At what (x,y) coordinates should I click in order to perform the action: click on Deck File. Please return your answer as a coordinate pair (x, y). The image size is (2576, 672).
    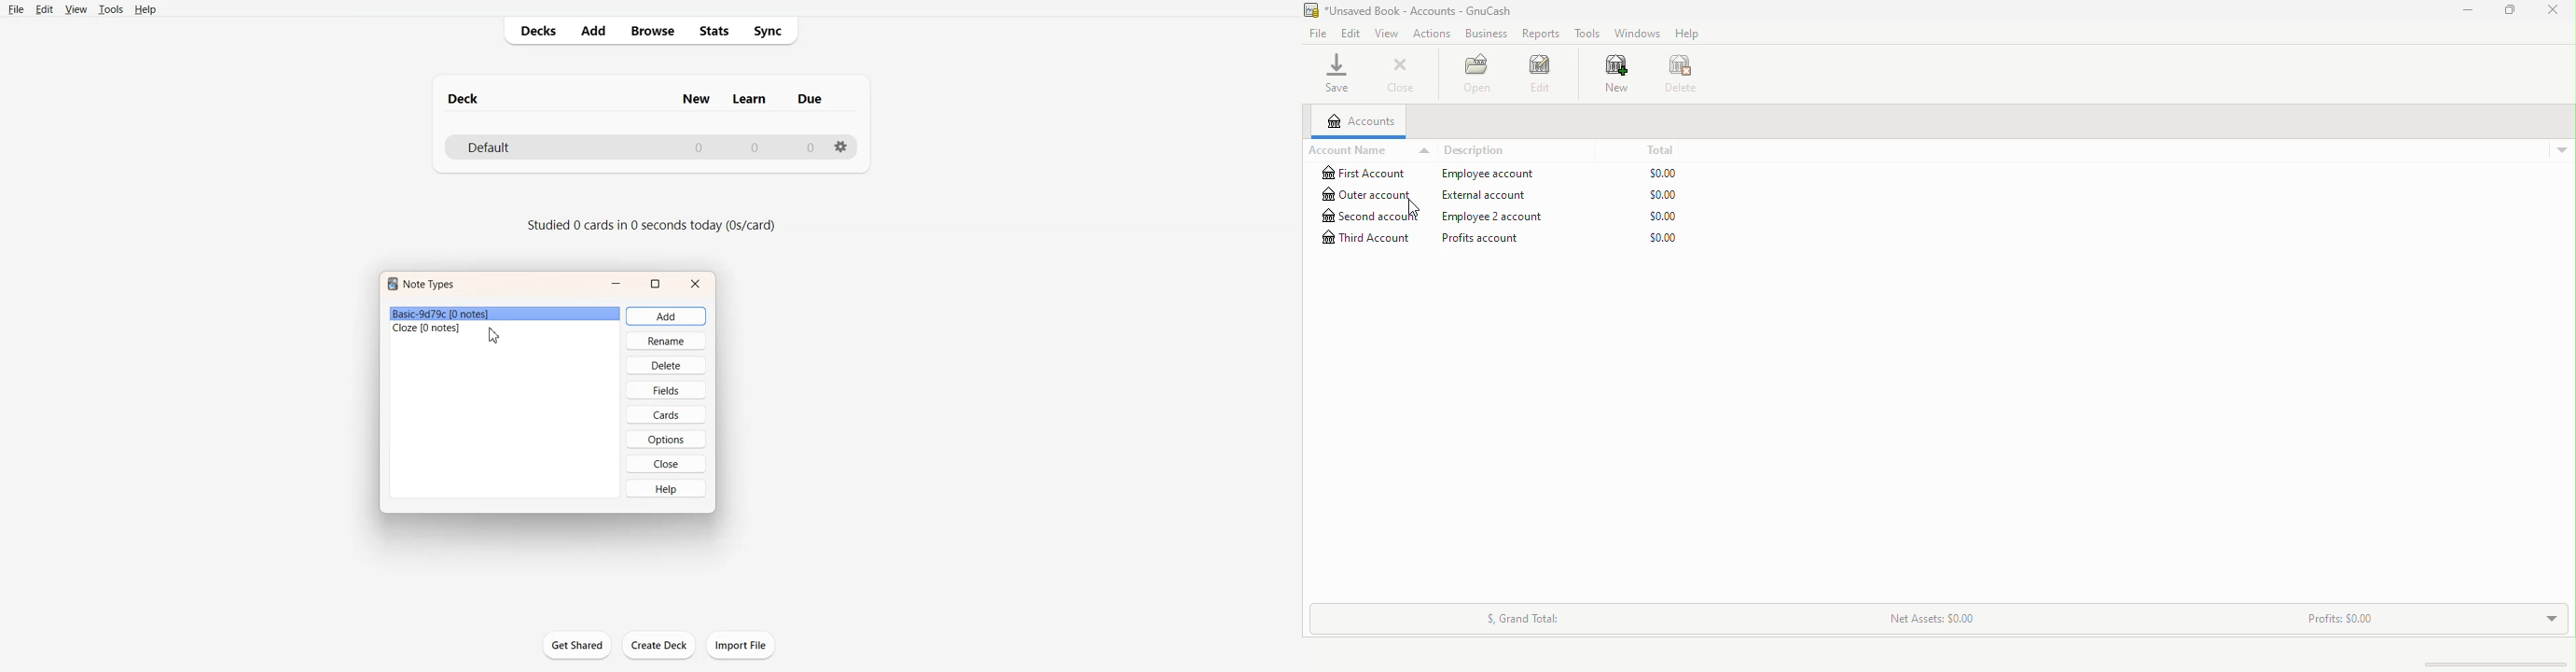
    Looking at the image, I should click on (650, 146).